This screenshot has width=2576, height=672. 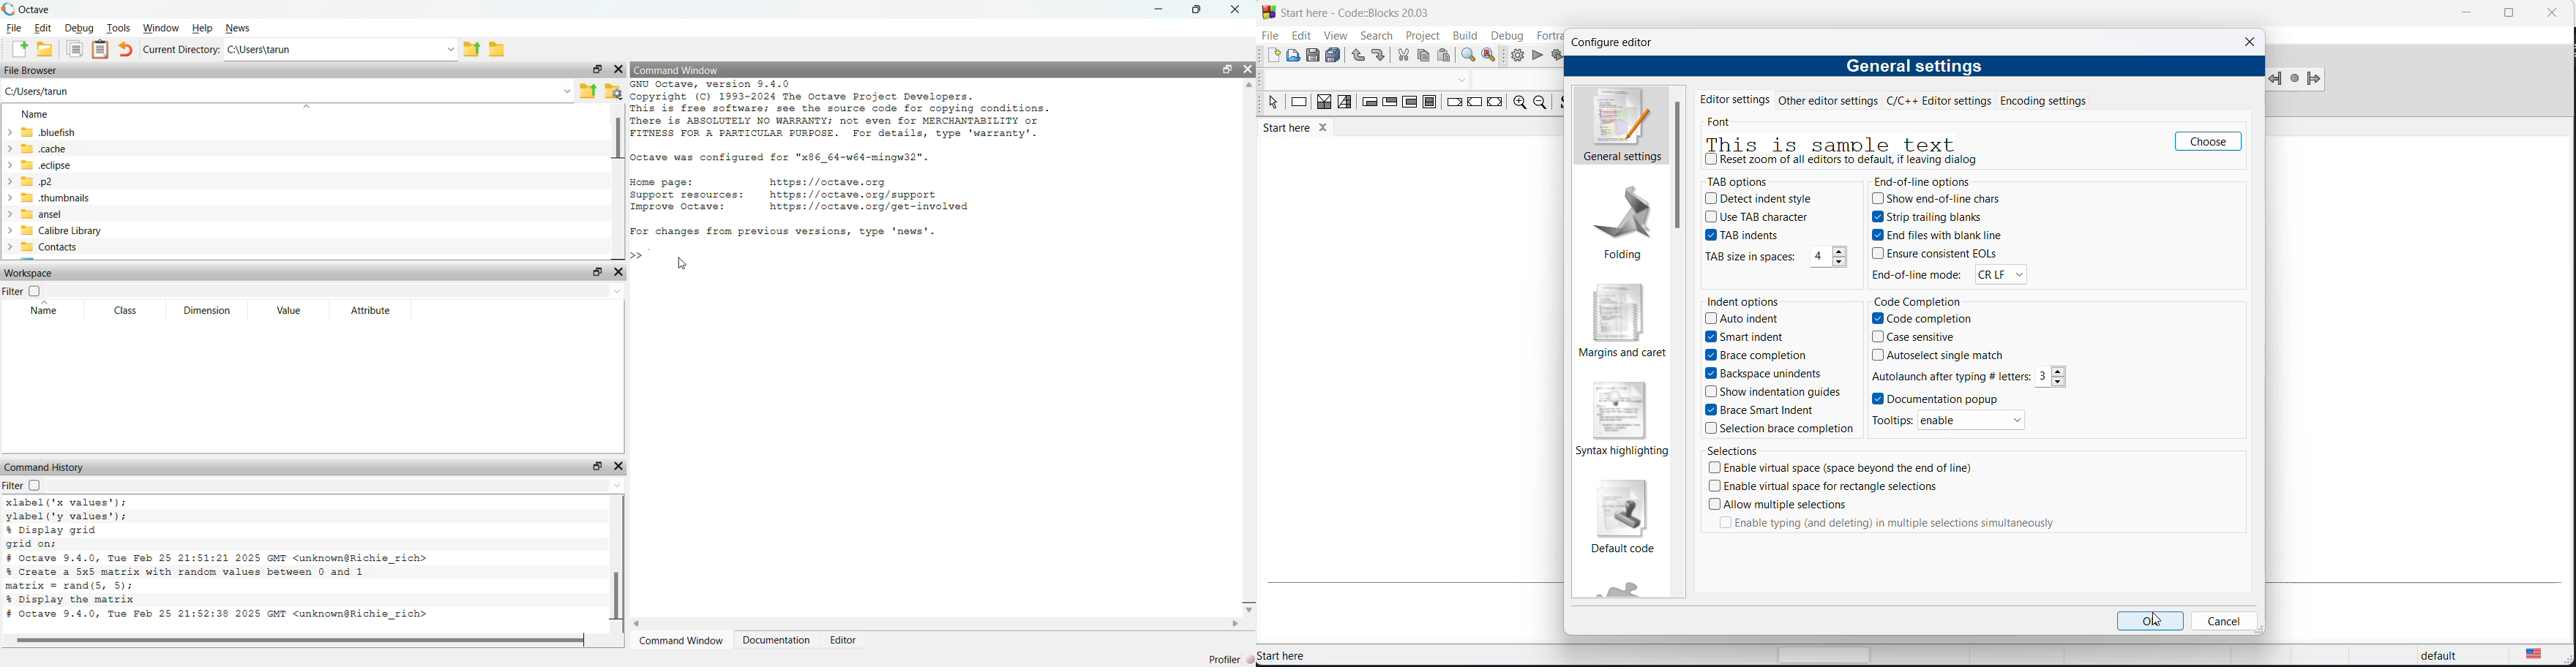 I want to click on open, so click(x=1294, y=56).